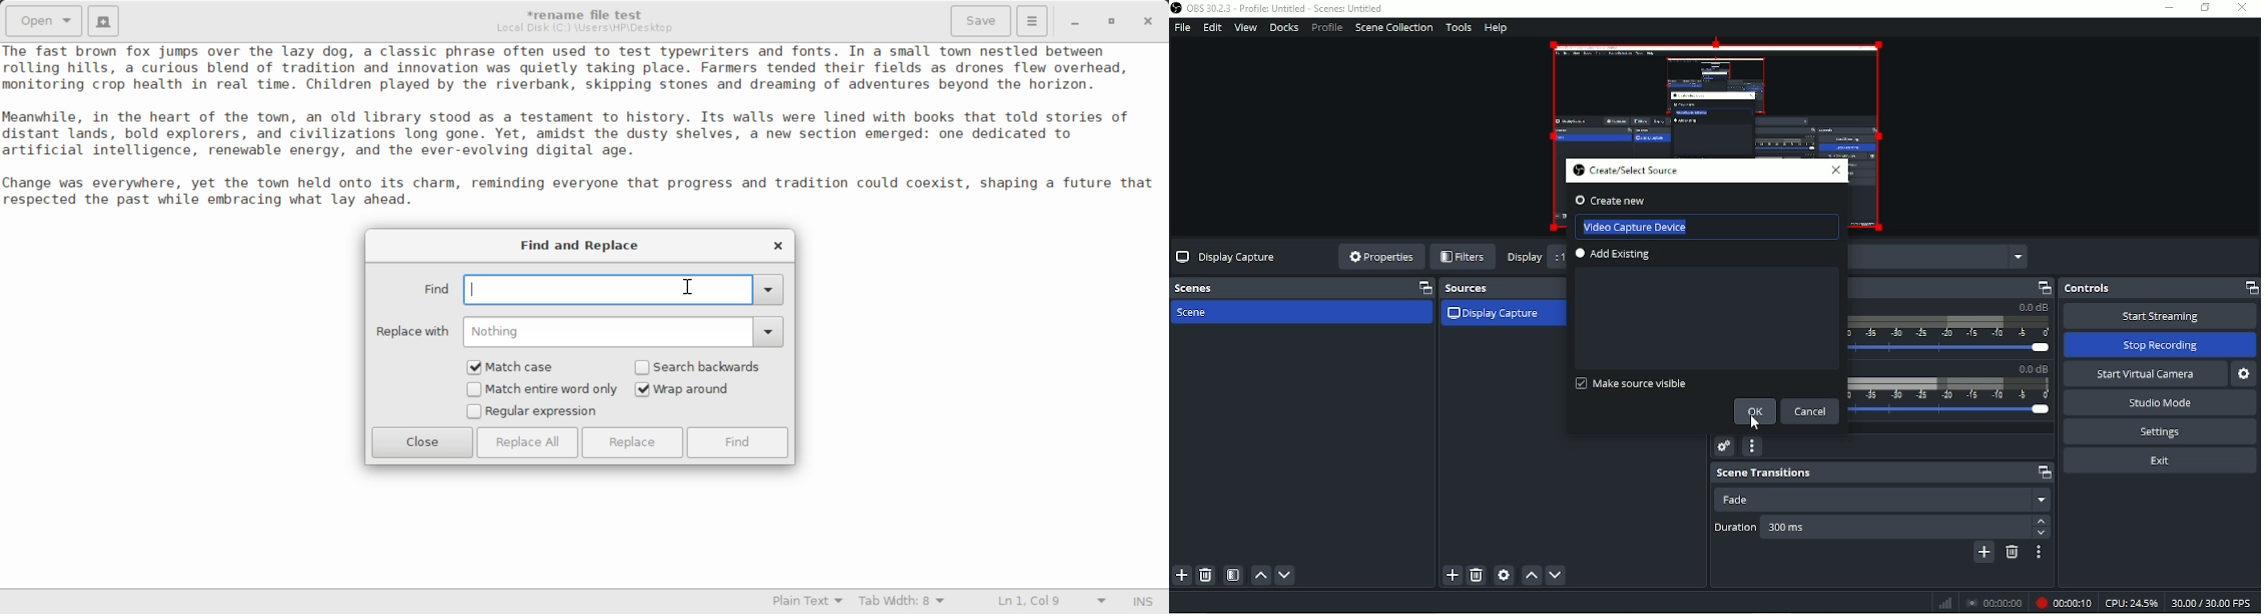 Image resolution: width=2268 pixels, height=616 pixels. I want to click on Stop recording, so click(1994, 604).